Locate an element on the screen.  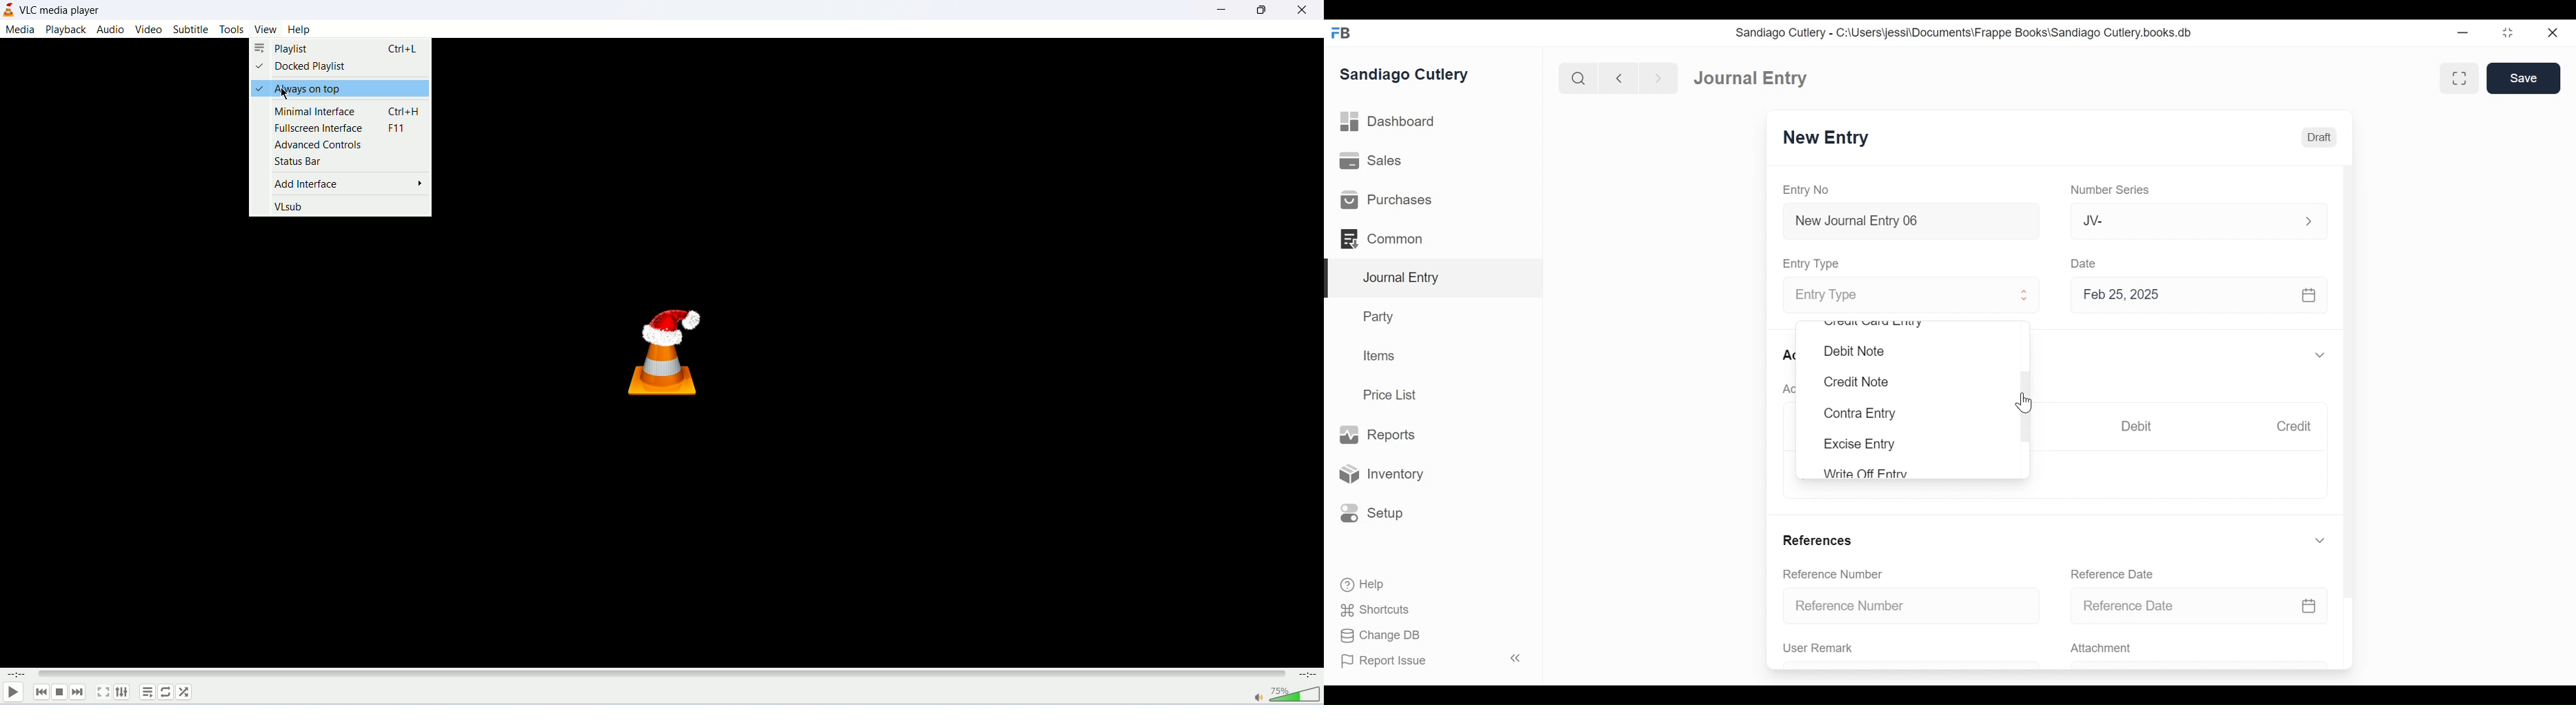
Cursor is located at coordinates (2025, 402).